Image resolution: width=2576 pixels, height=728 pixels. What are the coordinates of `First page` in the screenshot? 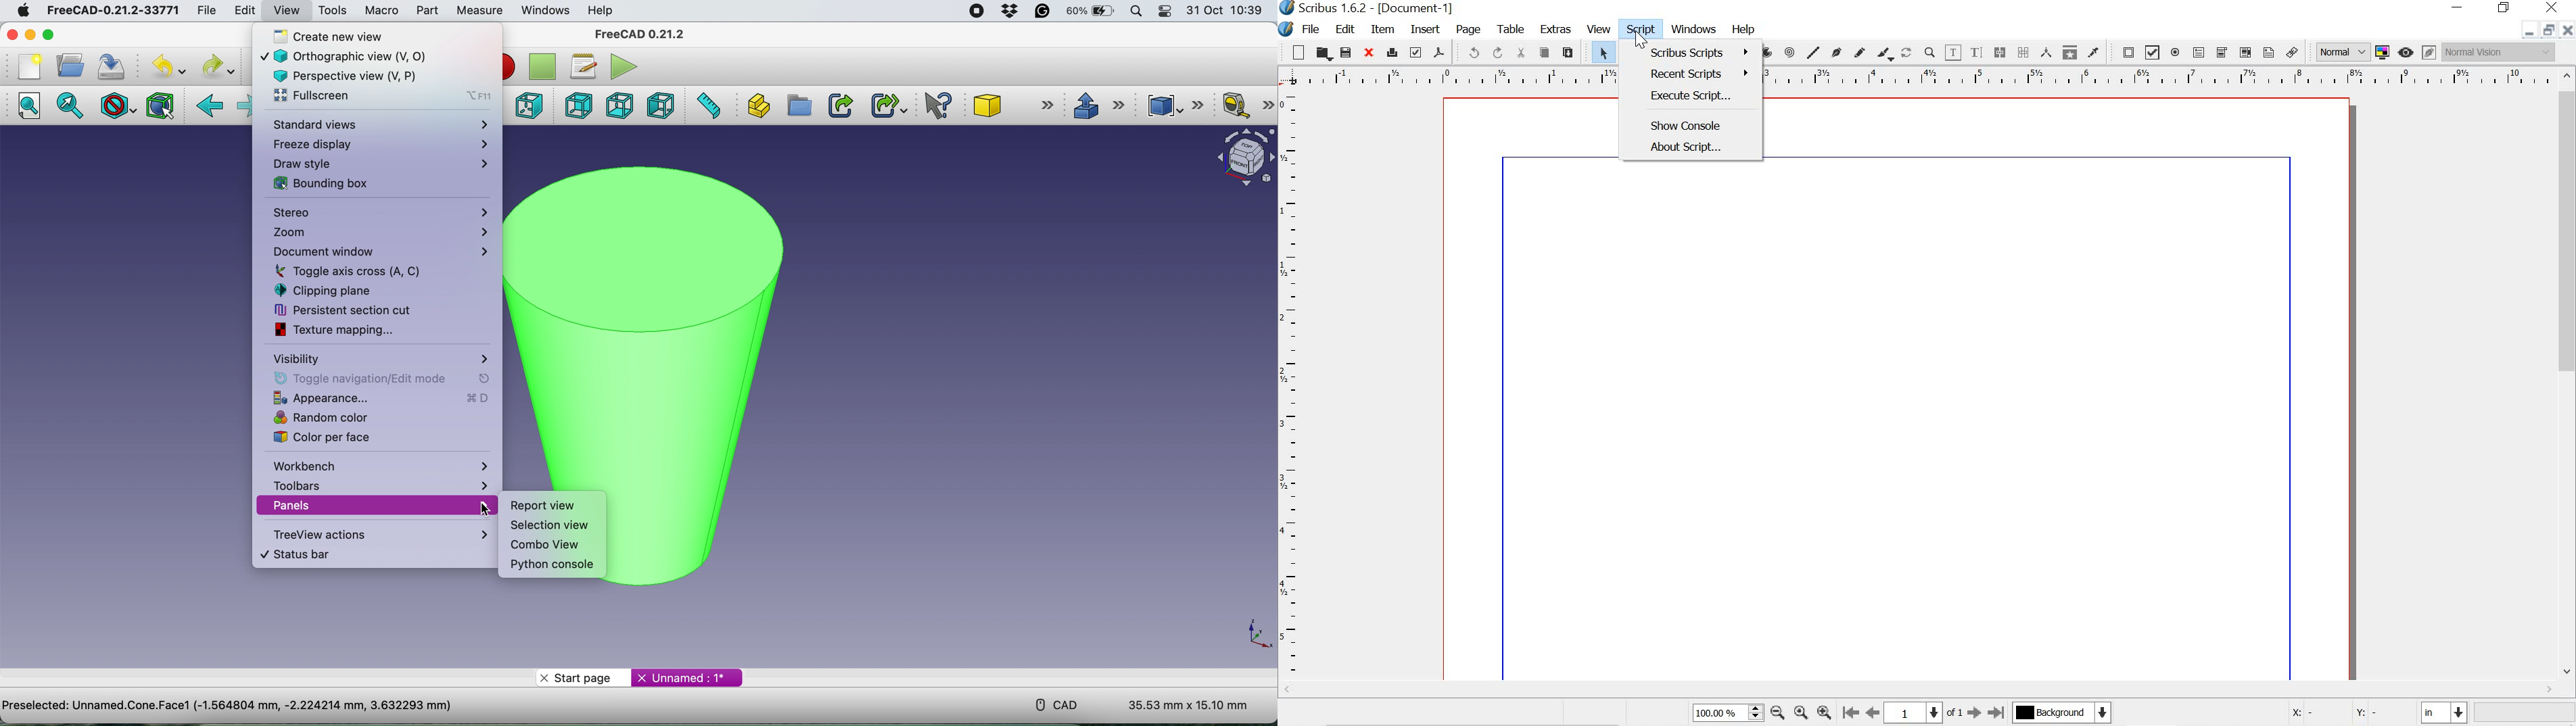 It's located at (1848, 712).